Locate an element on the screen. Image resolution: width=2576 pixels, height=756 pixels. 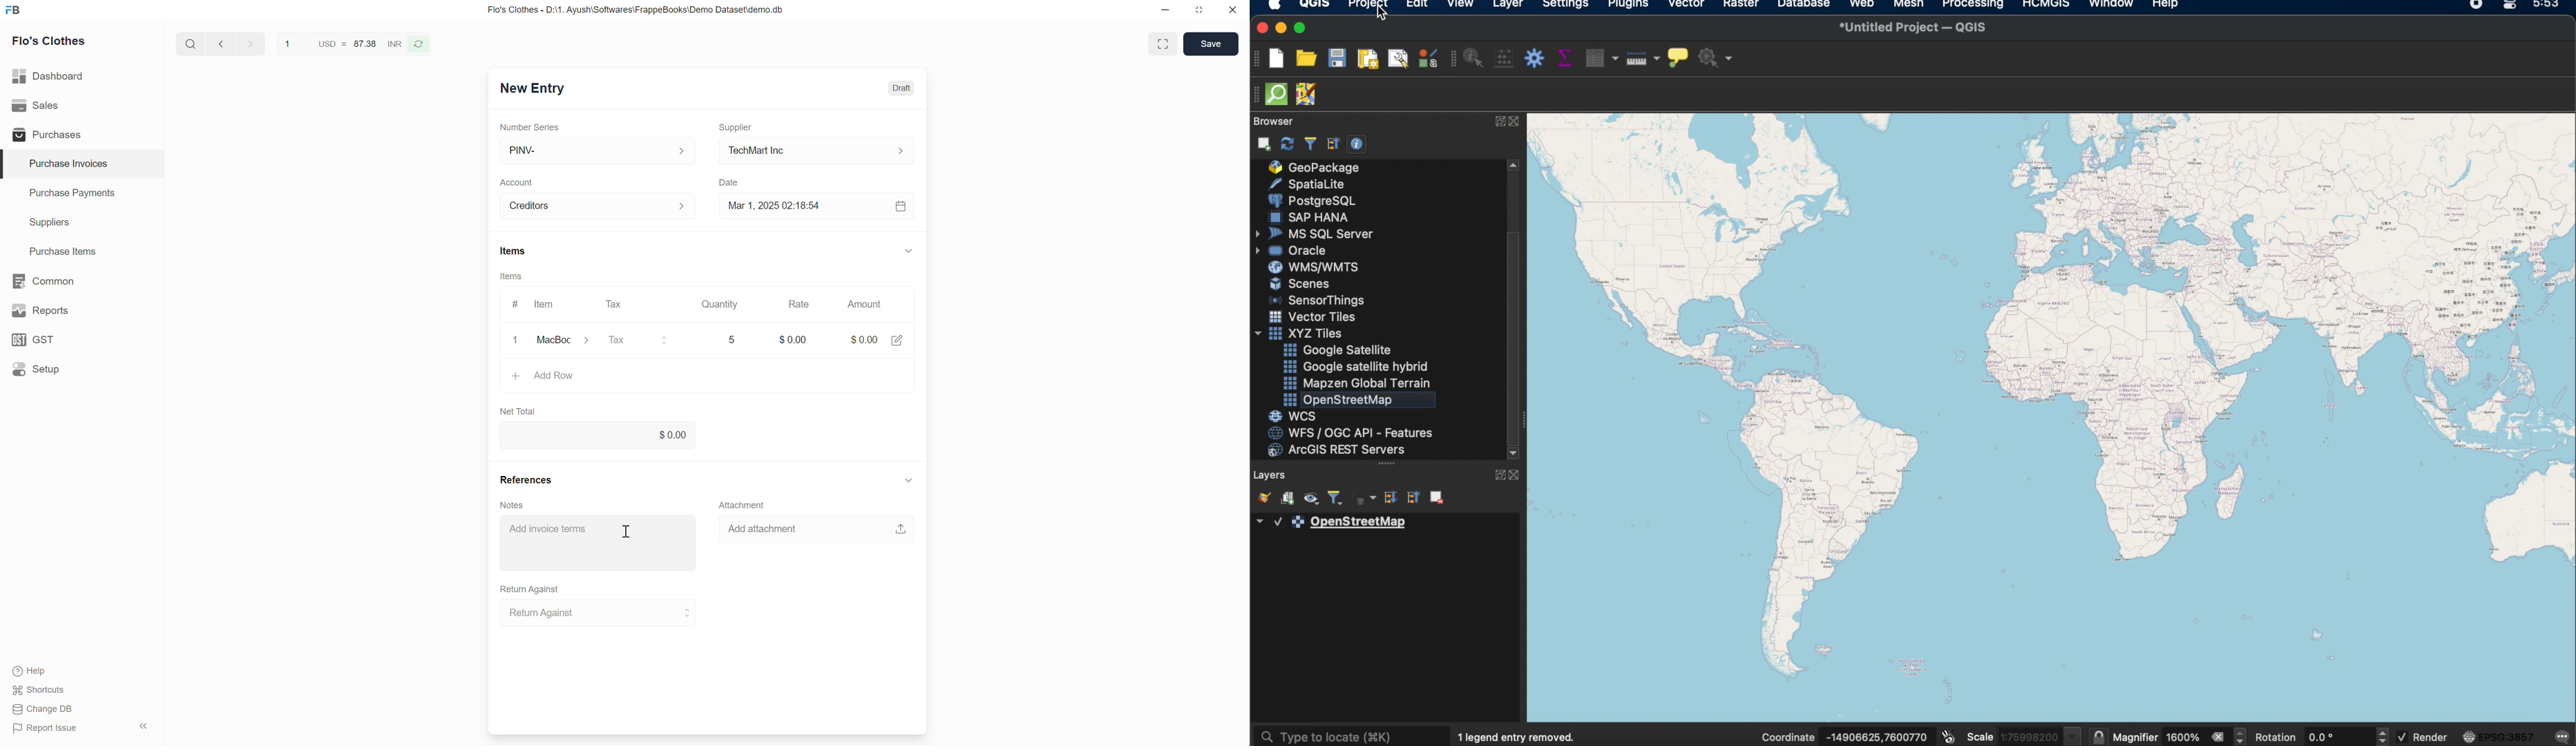
Sales is located at coordinates (81, 106).